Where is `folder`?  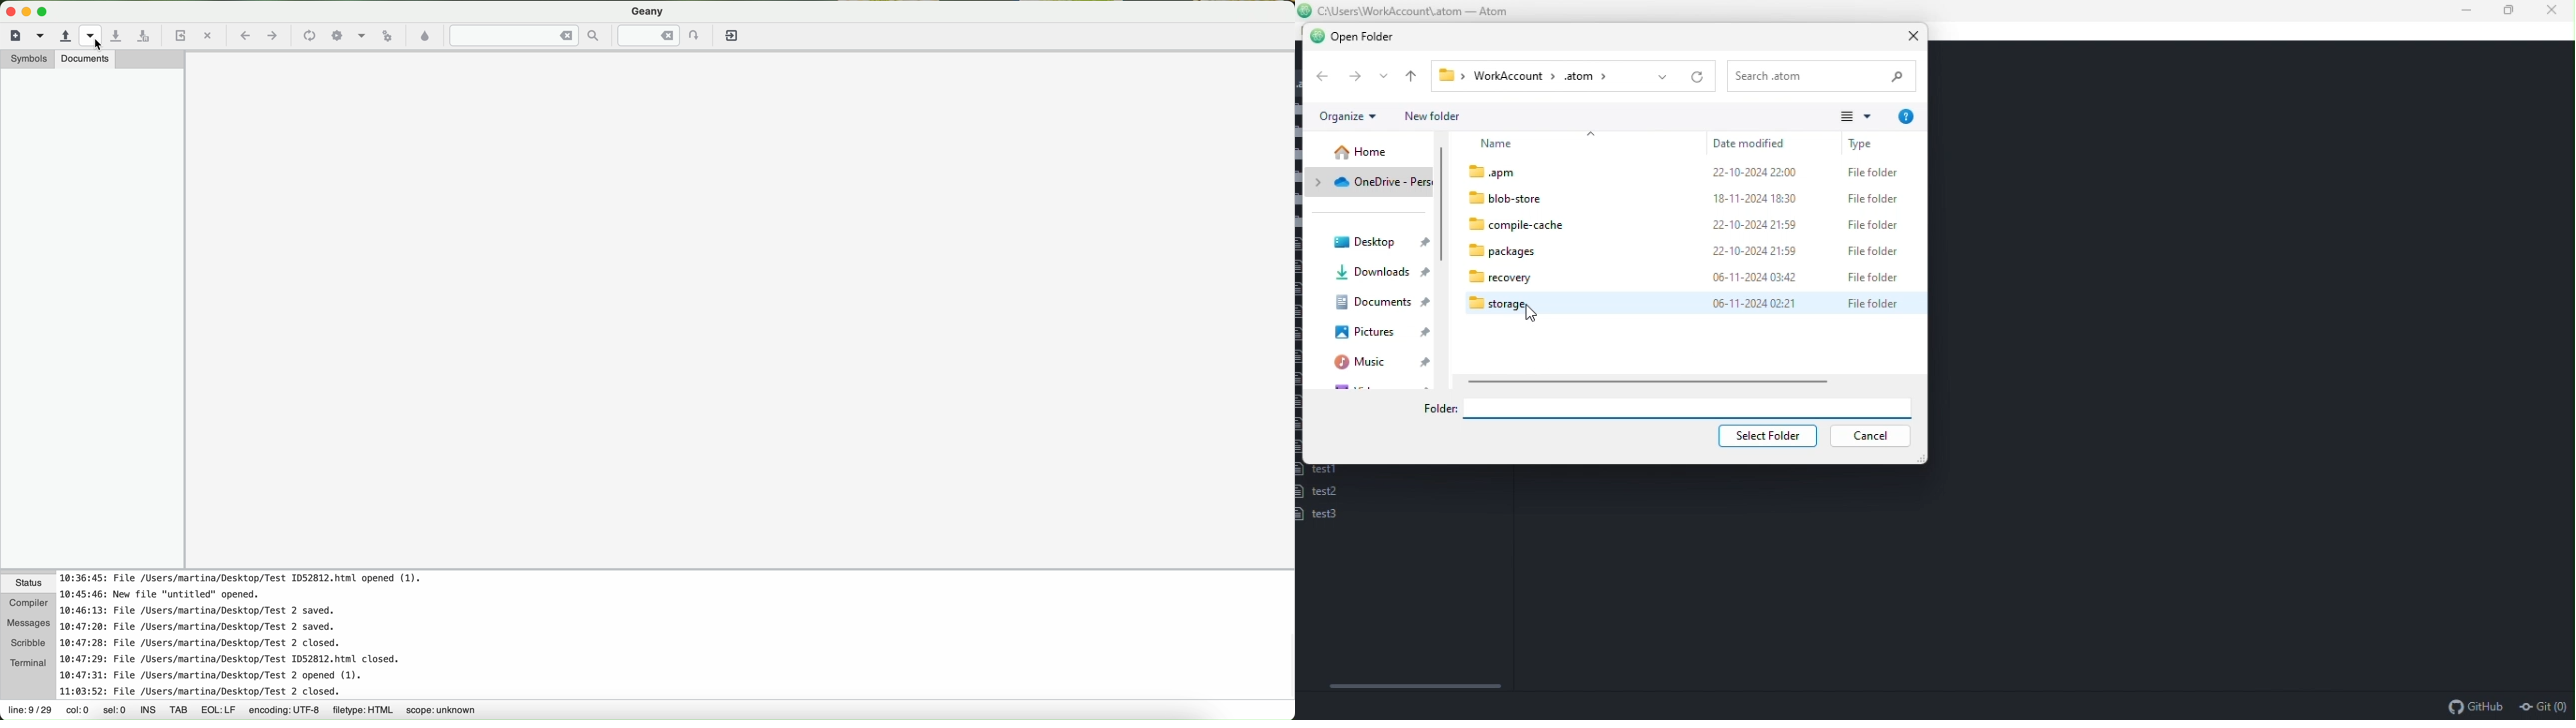
folder is located at coordinates (1449, 408).